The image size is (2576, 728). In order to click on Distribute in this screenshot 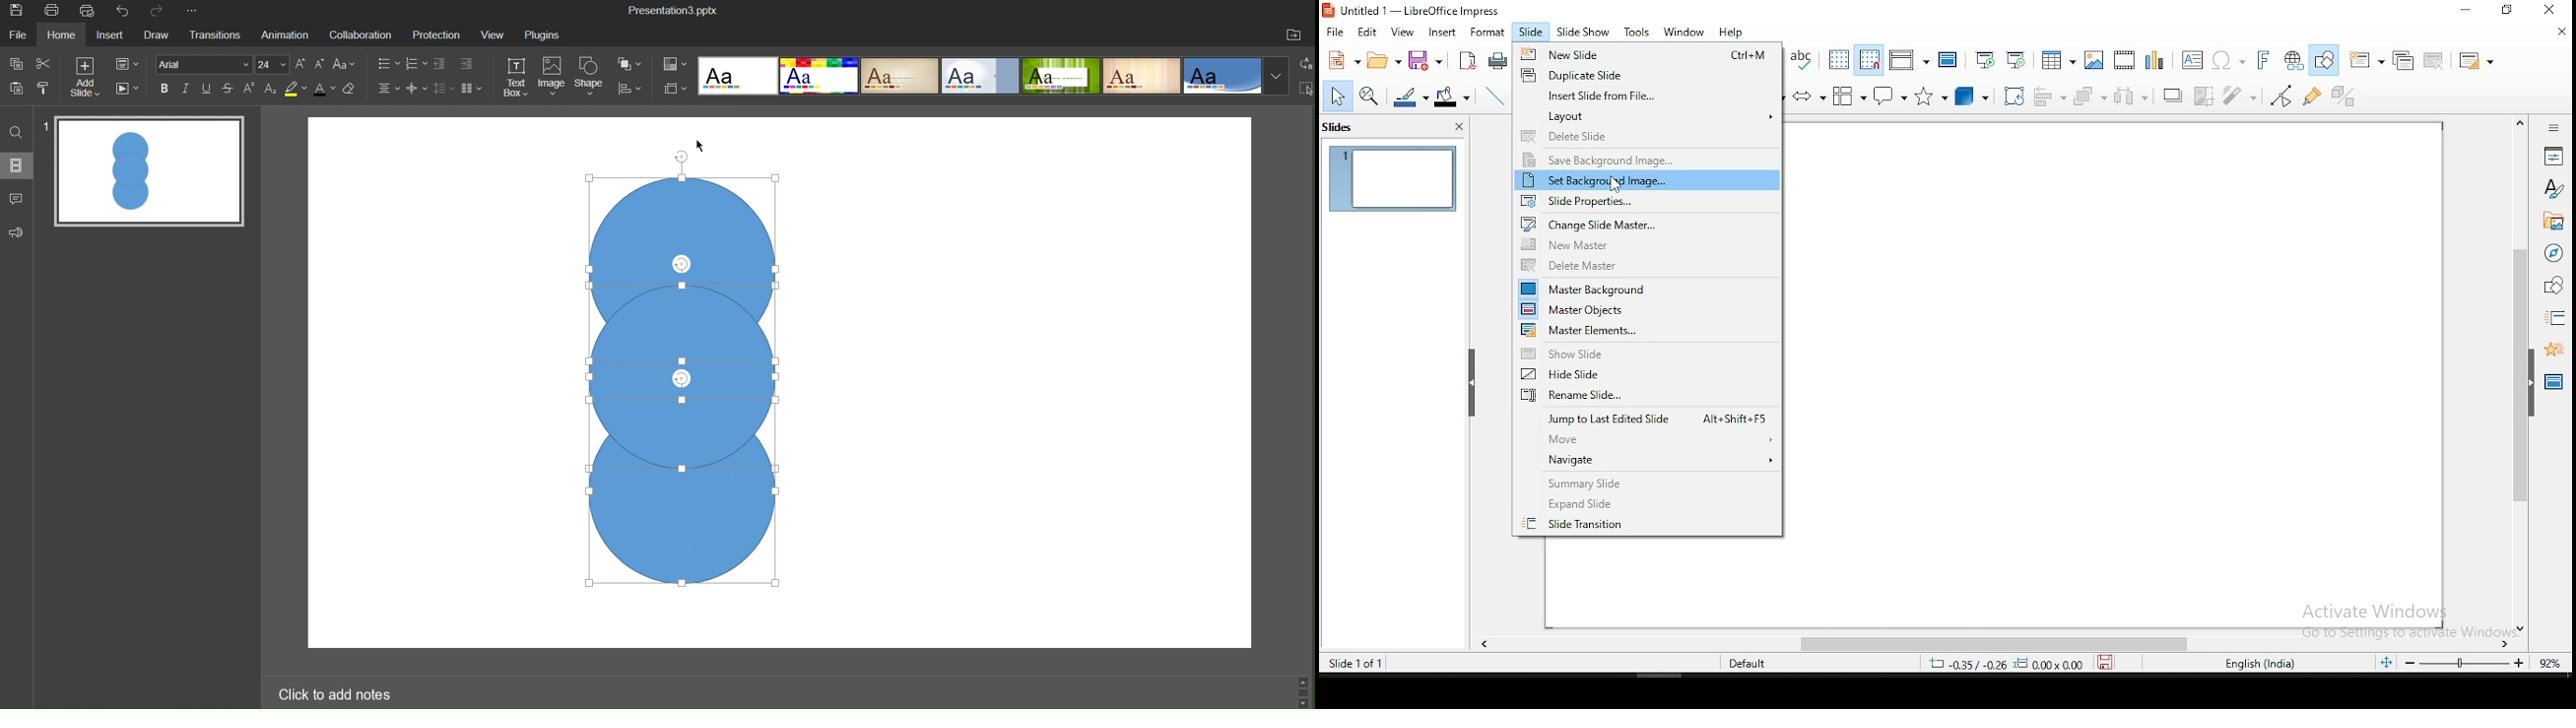, I will do `click(635, 90)`.